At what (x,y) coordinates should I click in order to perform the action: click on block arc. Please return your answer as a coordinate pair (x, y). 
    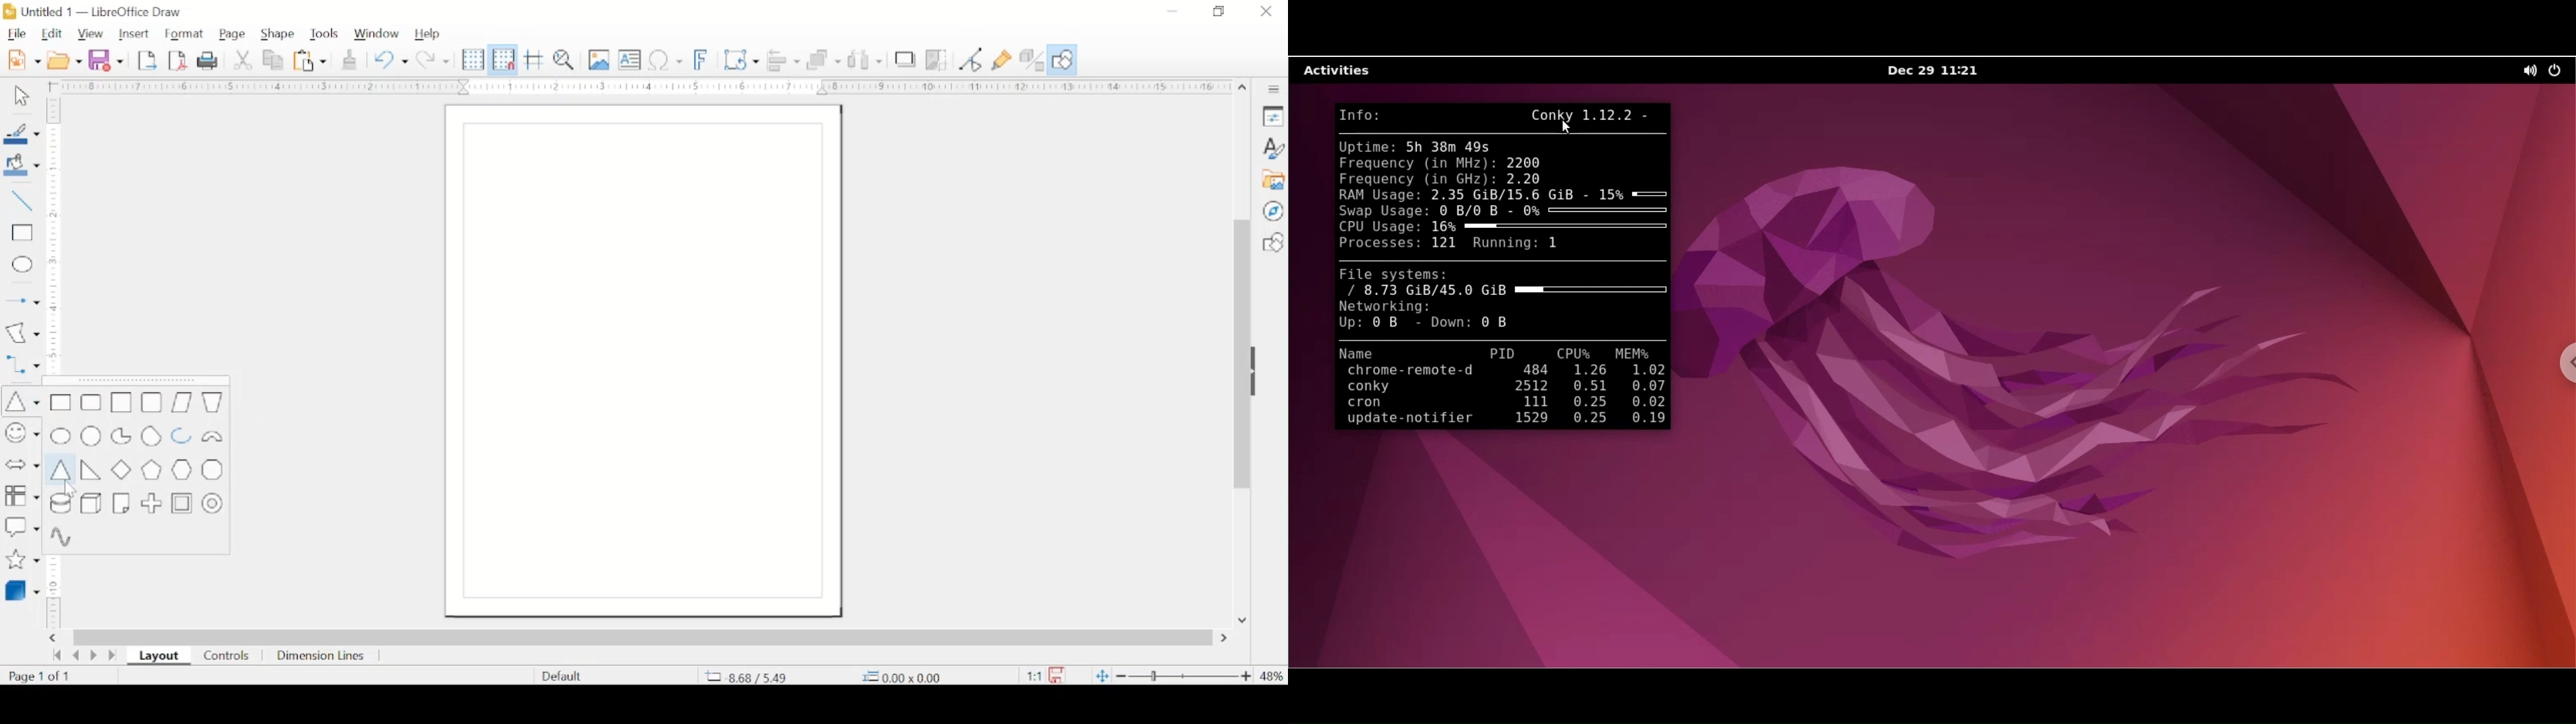
    Looking at the image, I should click on (213, 437).